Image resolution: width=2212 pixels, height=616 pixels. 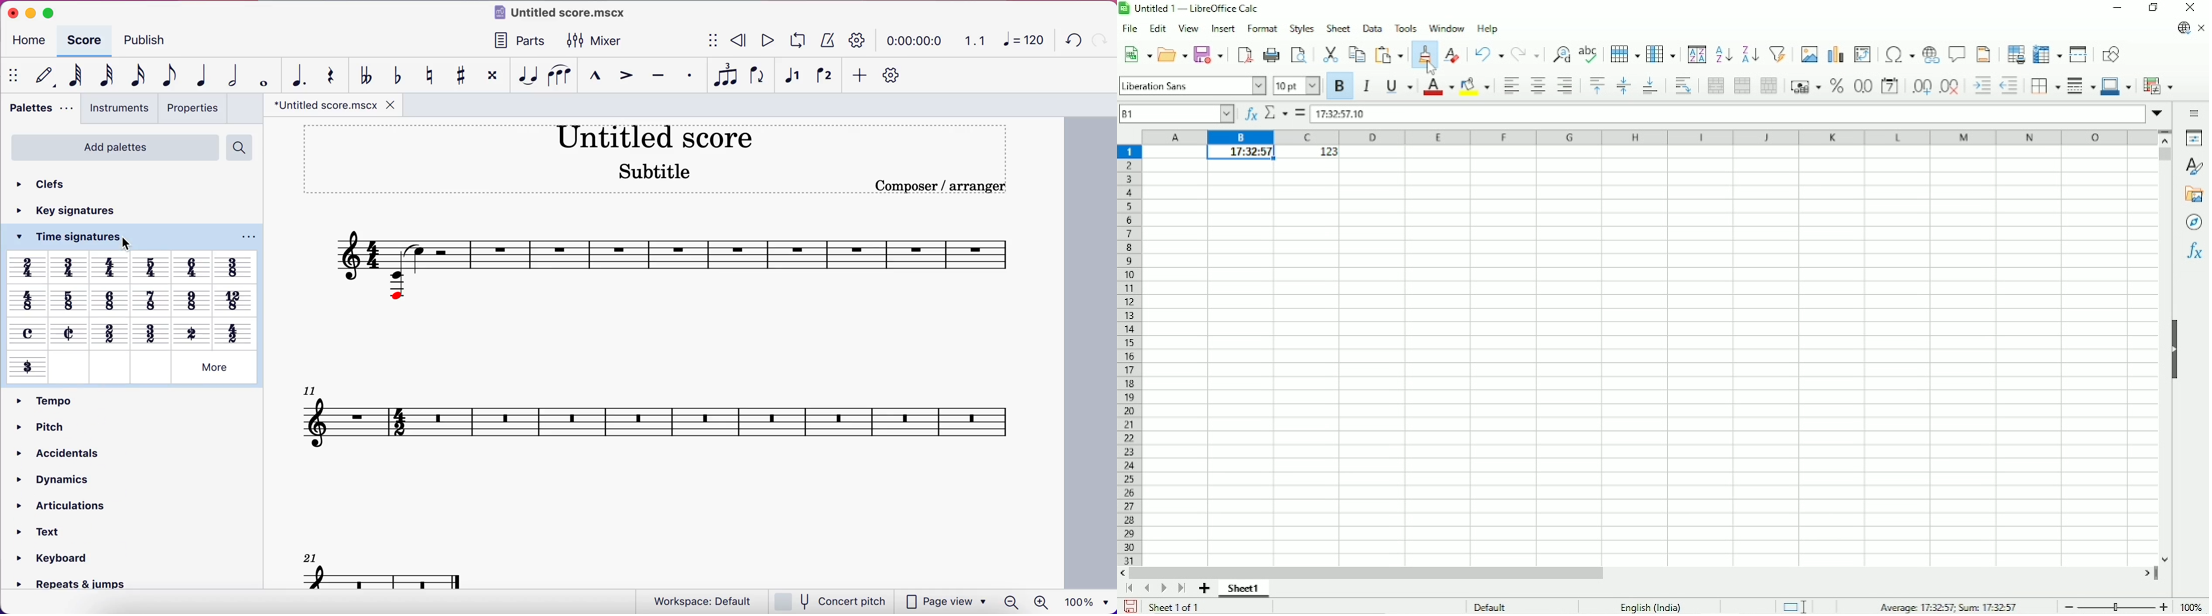 I want to click on Functions, so click(x=2193, y=252).